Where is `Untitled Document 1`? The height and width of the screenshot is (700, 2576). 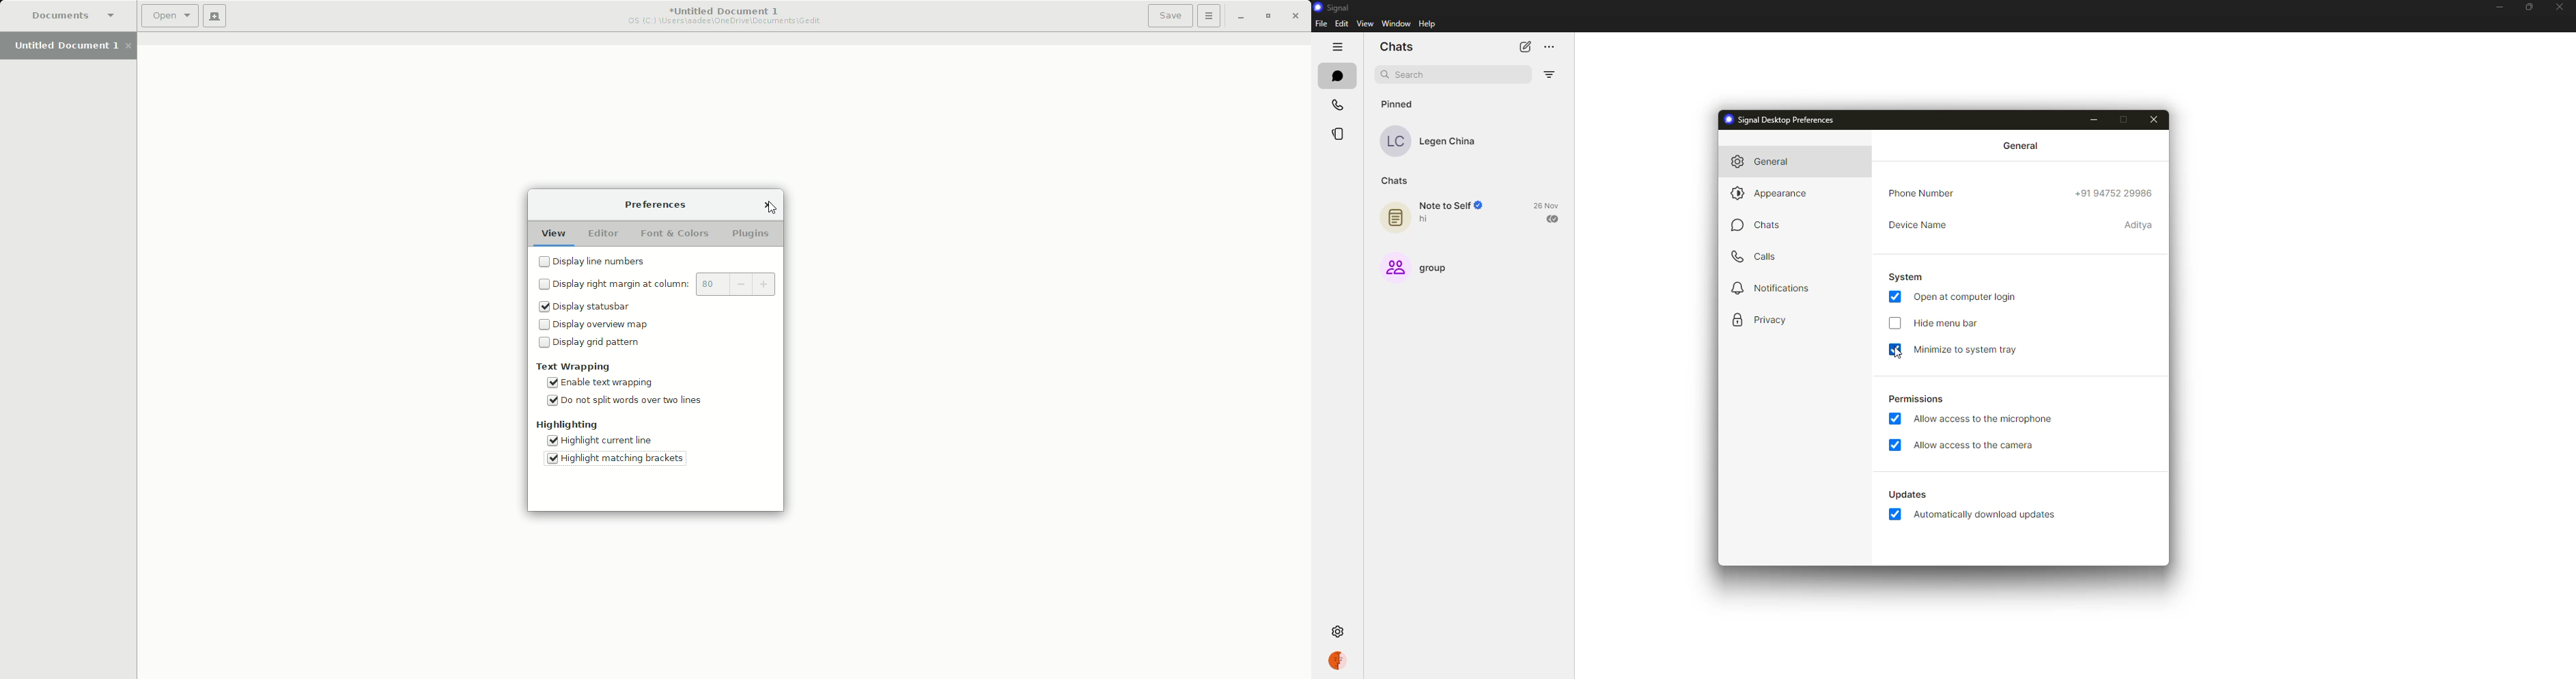 Untitled Document 1 is located at coordinates (68, 46).